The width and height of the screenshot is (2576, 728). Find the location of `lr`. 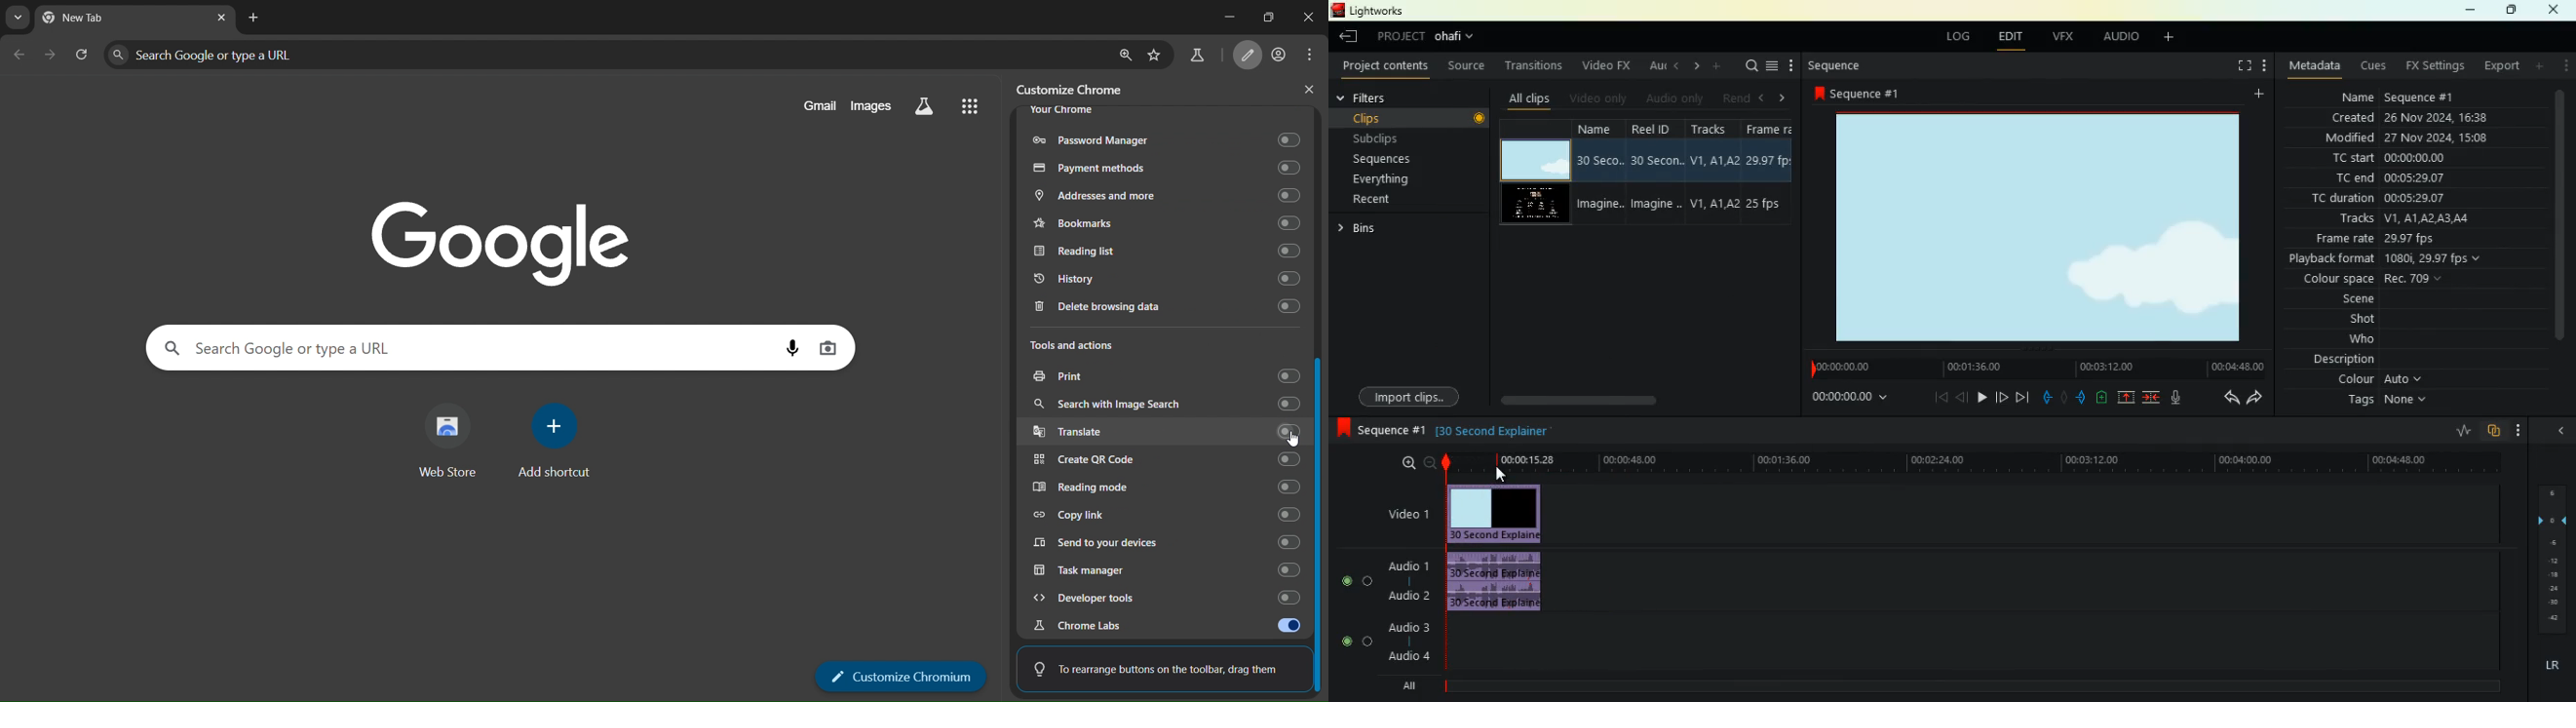

lr is located at coordinates (2551, 667).